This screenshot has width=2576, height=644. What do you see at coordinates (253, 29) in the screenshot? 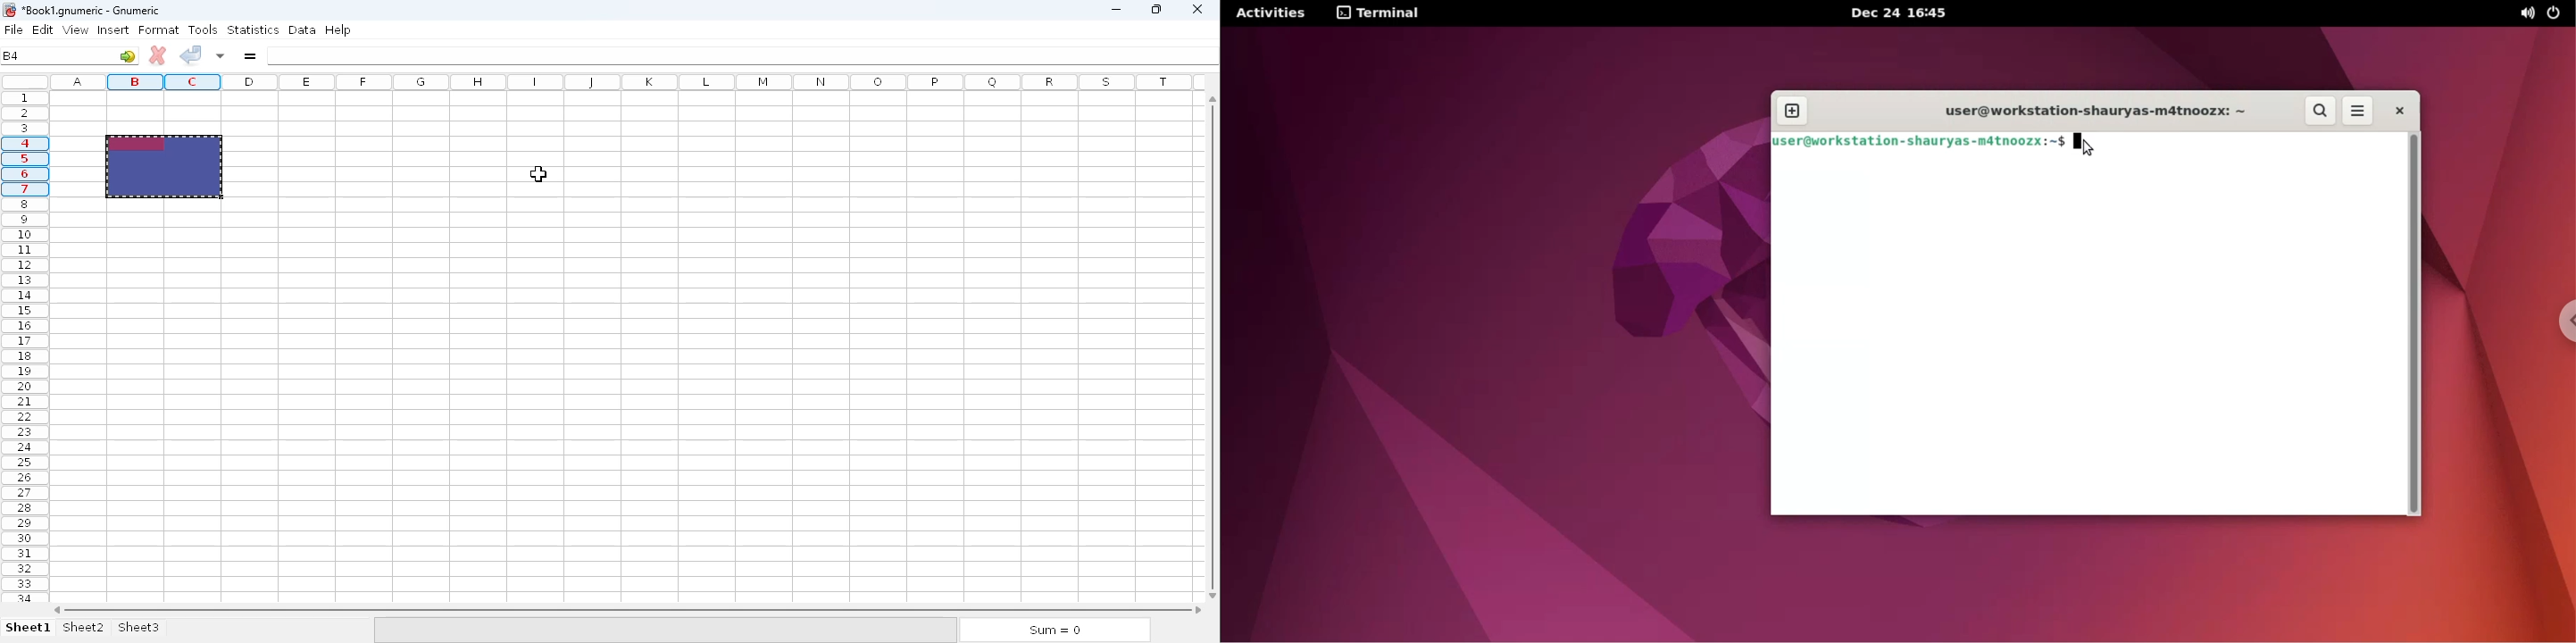
I see `statistics` at bounding box center [253, 29].